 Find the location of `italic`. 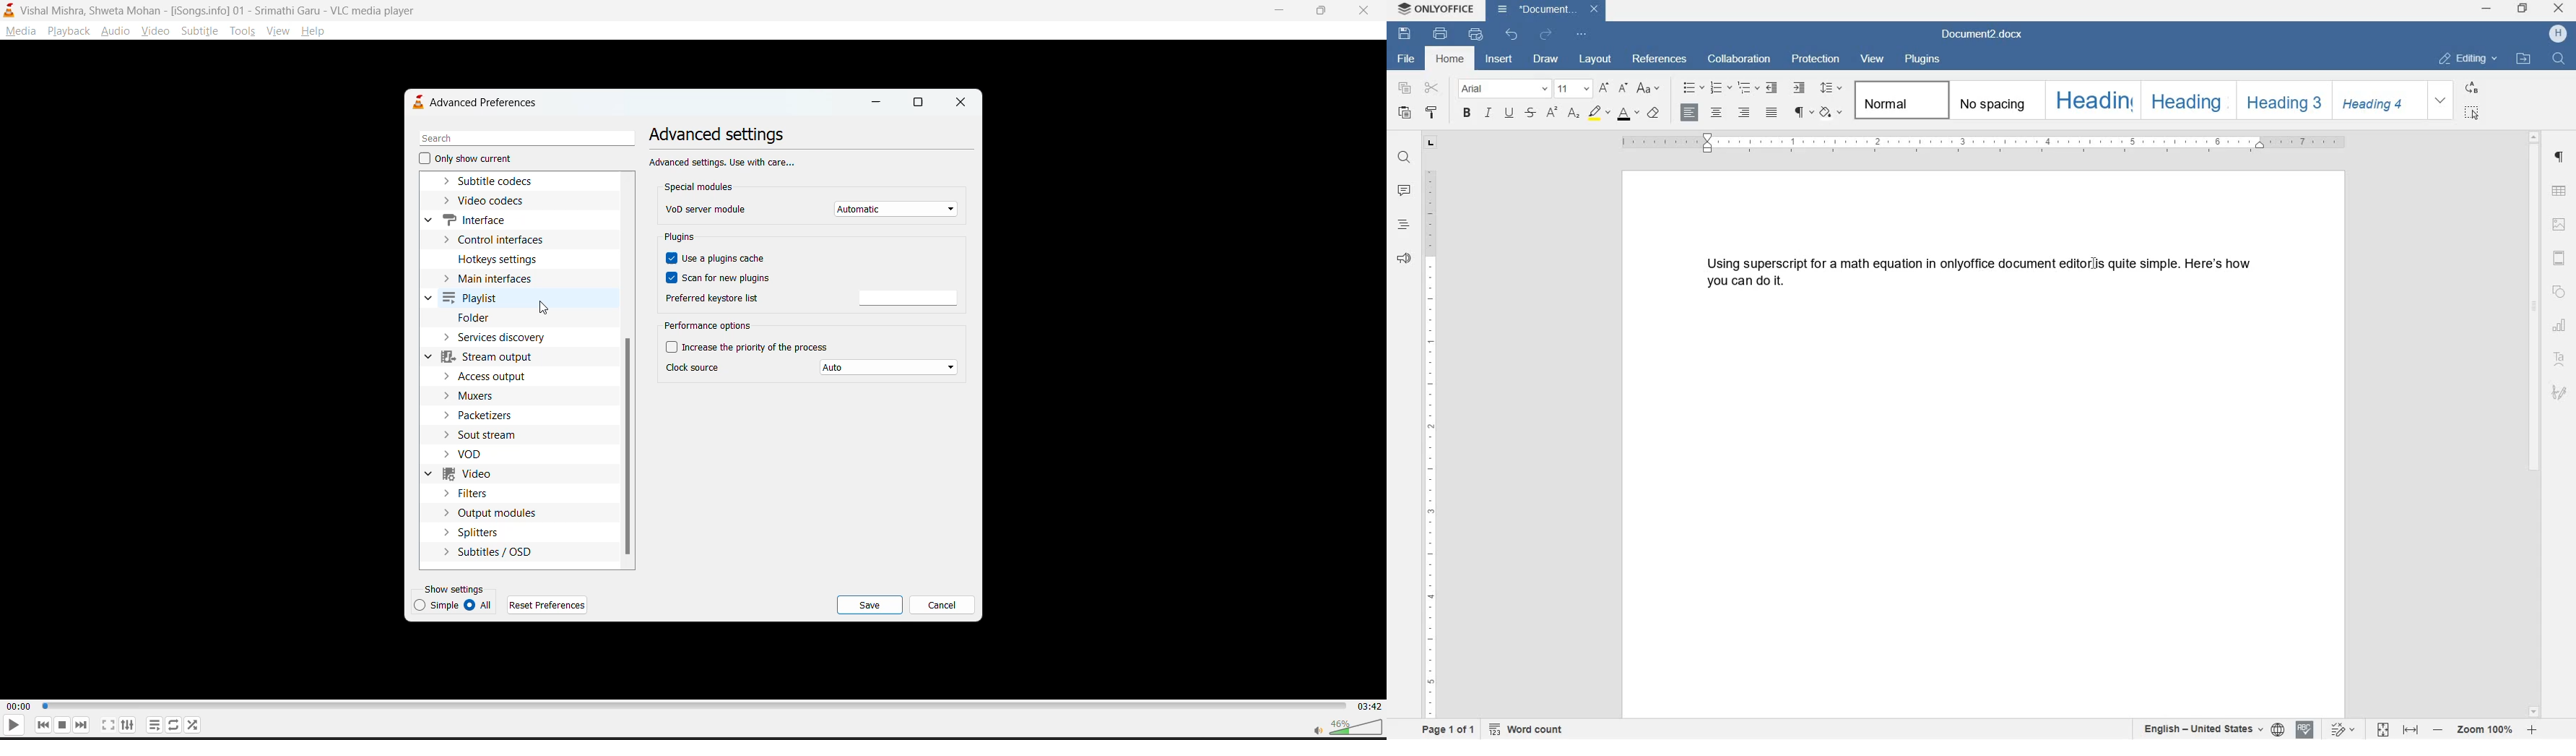

italic is located at coordinates (1489, 115).